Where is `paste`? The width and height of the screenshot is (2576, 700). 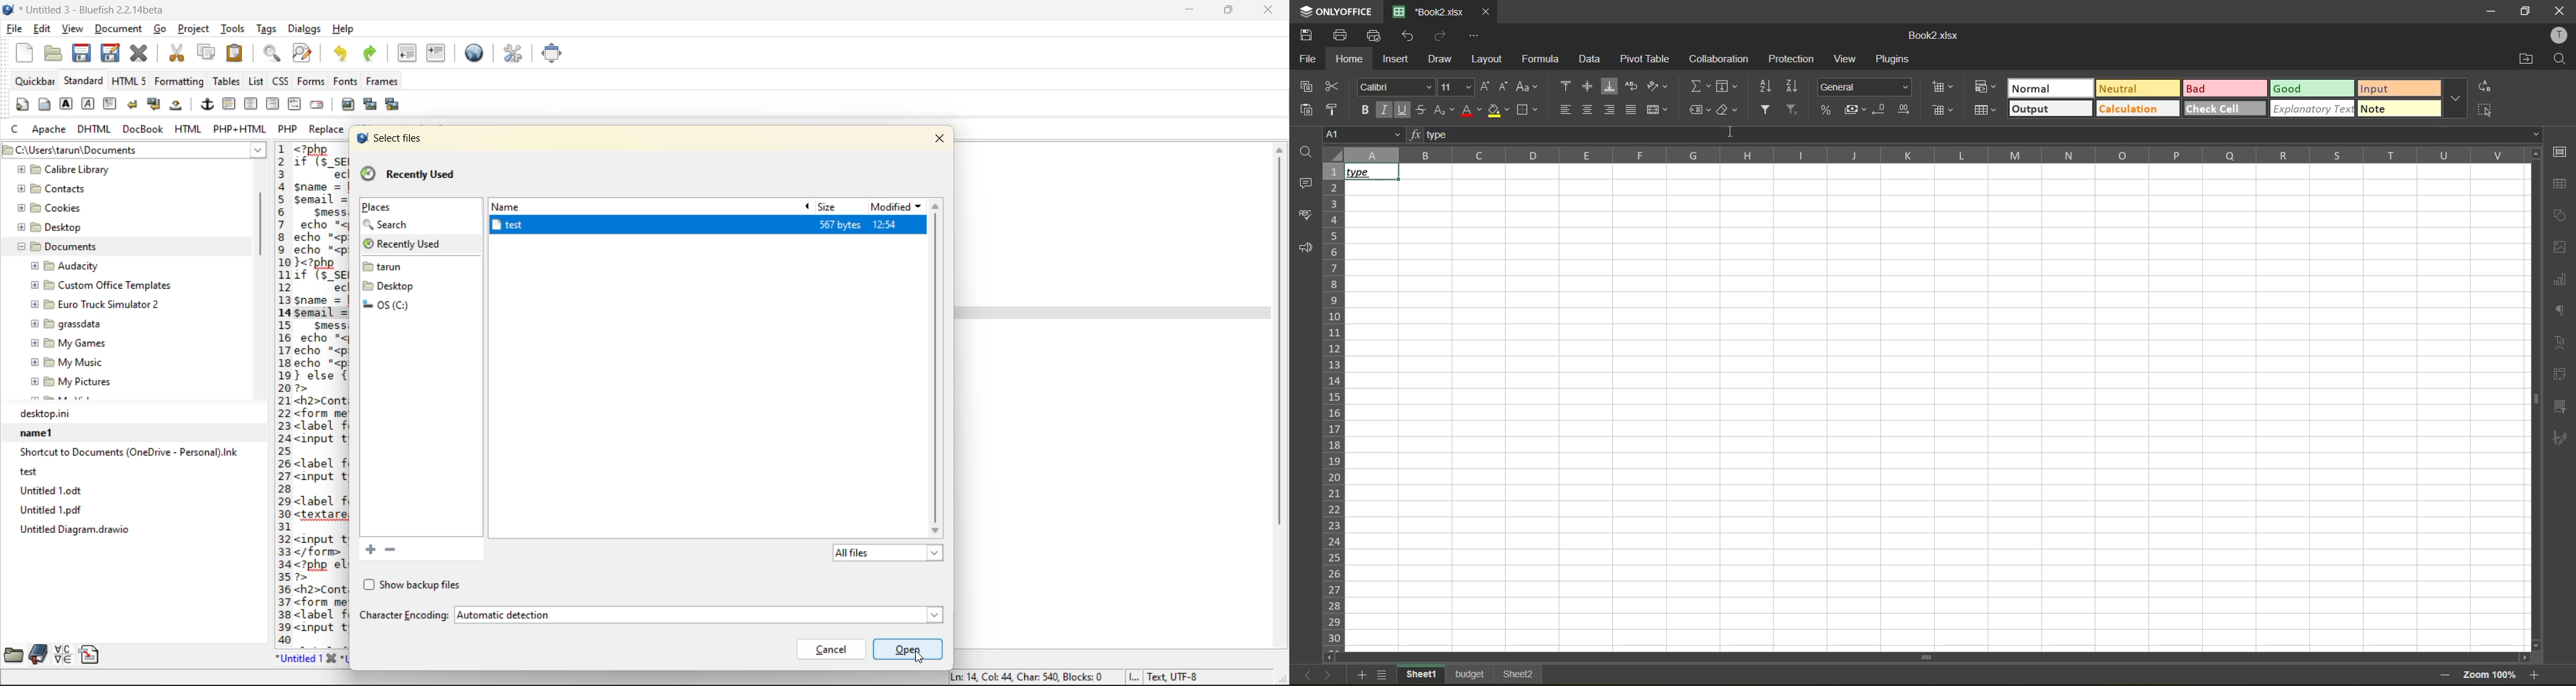
paste is located at coordinates (1310, 109).